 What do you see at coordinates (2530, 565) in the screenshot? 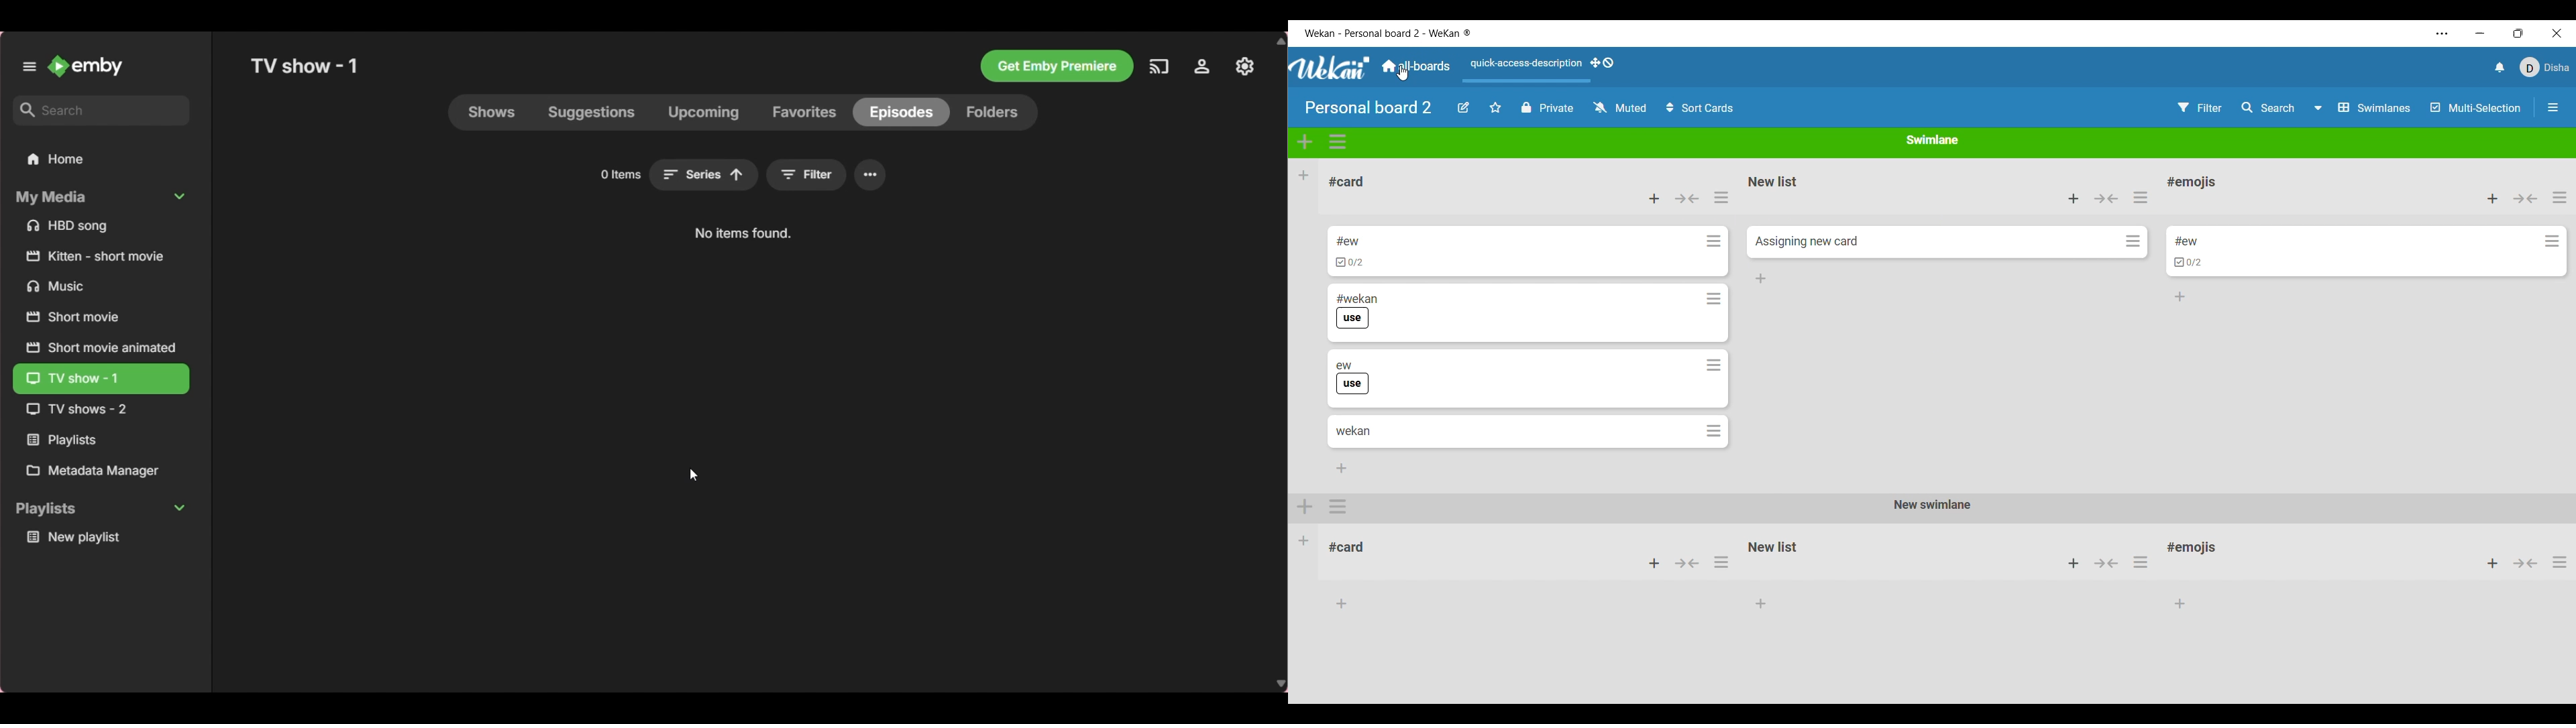
I see `collapse` at bounding box center [2530, 565].